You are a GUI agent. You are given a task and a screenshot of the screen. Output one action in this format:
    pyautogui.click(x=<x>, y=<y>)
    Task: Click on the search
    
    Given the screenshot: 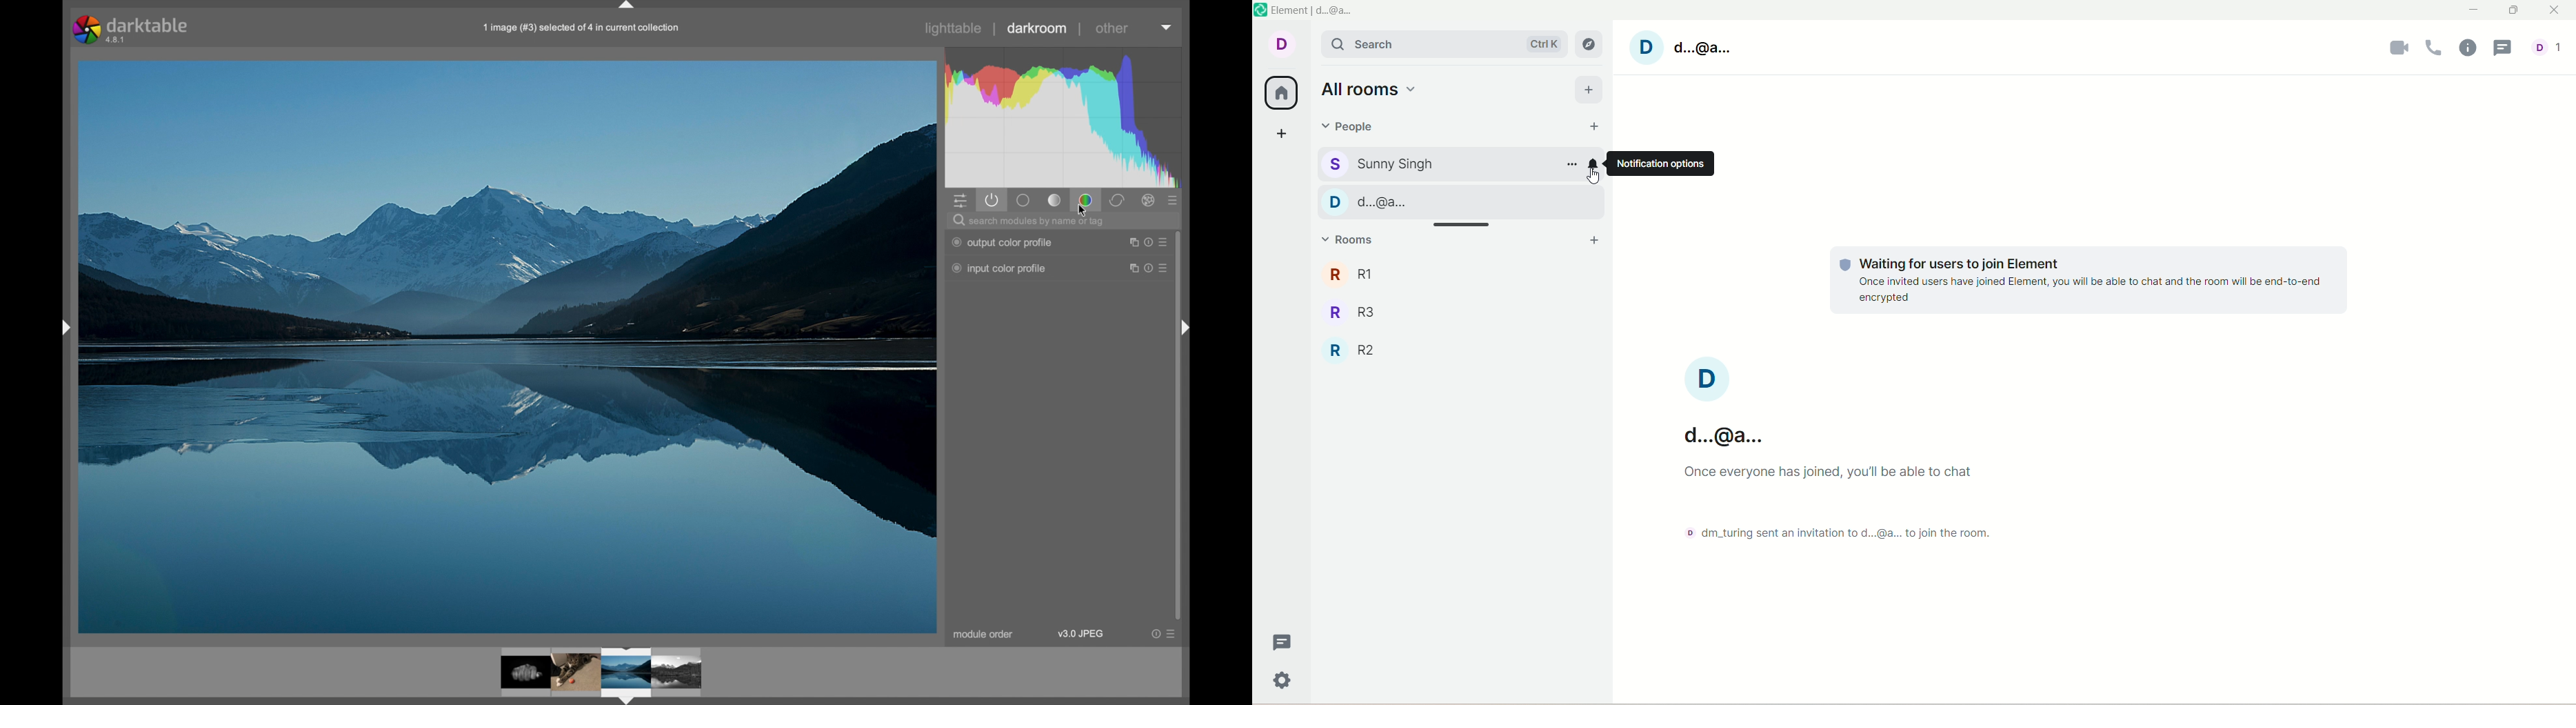 What is the action you would take?
    pyautogui.click(x=1443, y=44)
    